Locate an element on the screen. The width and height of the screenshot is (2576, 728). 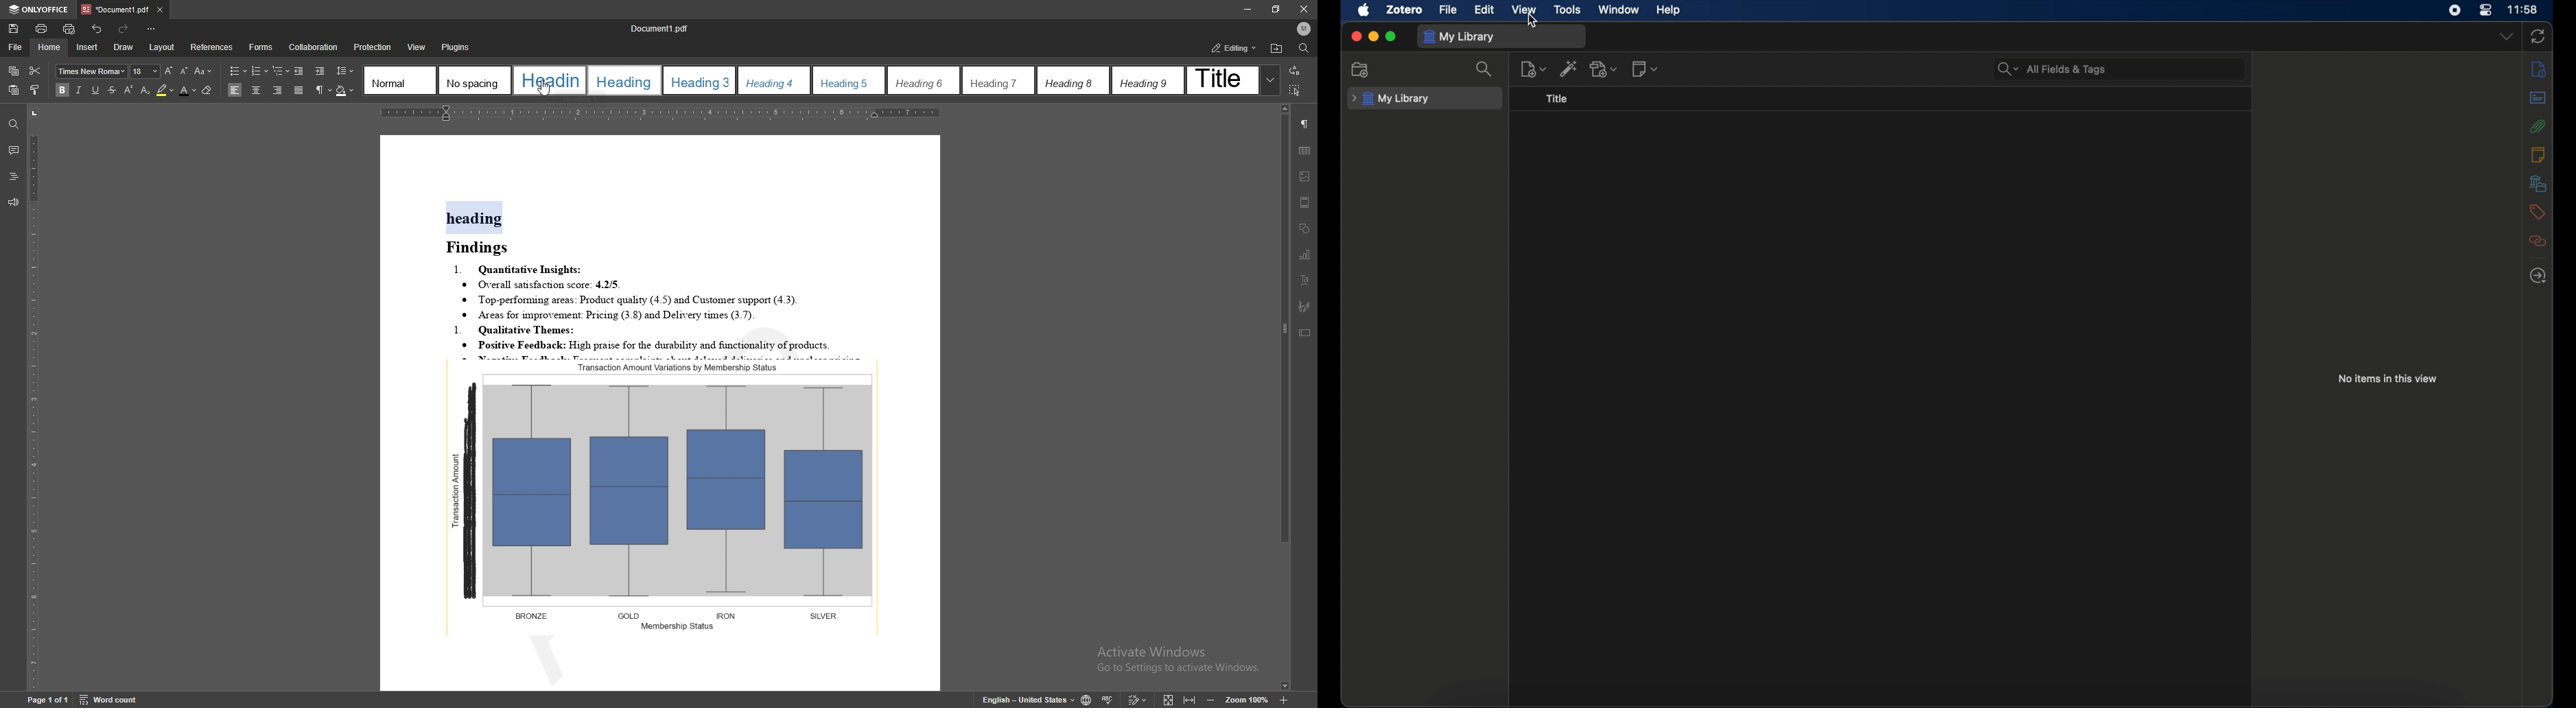
® Overall satisfaction score: 4.2/5. is located at coordinates (543, 285).